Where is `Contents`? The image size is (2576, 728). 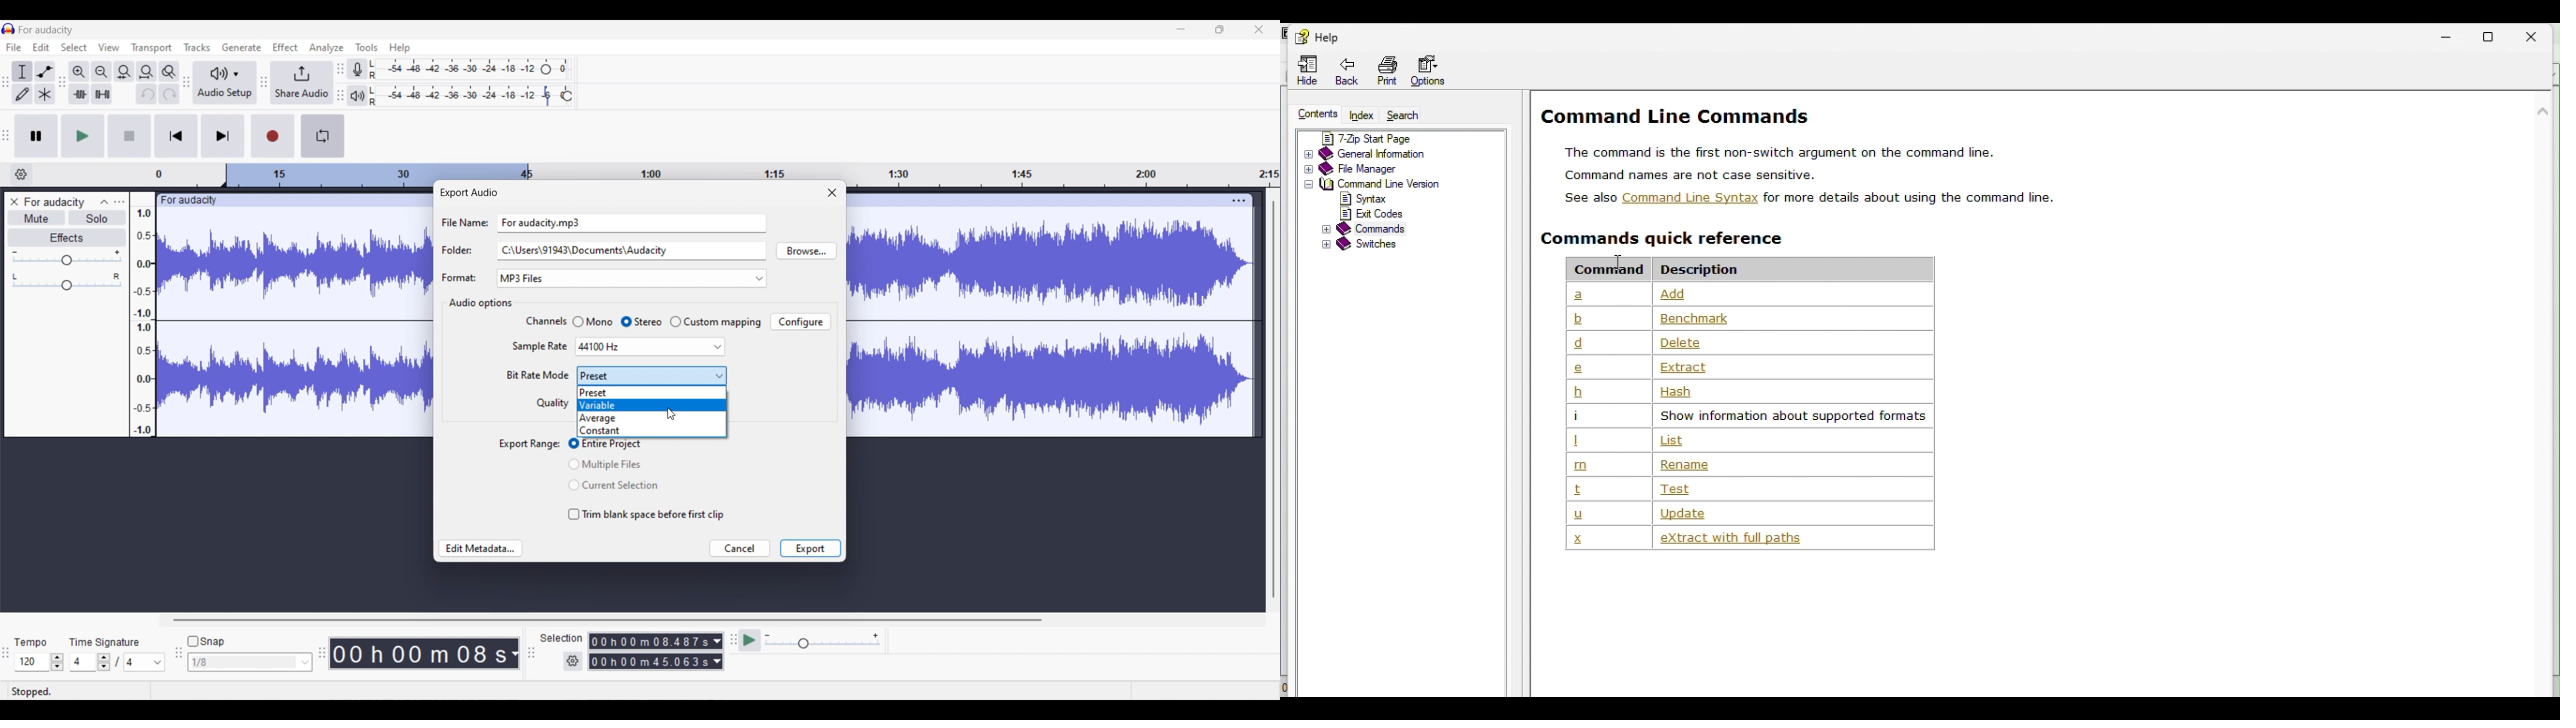 Contents is located at coordinates (1312, 116).